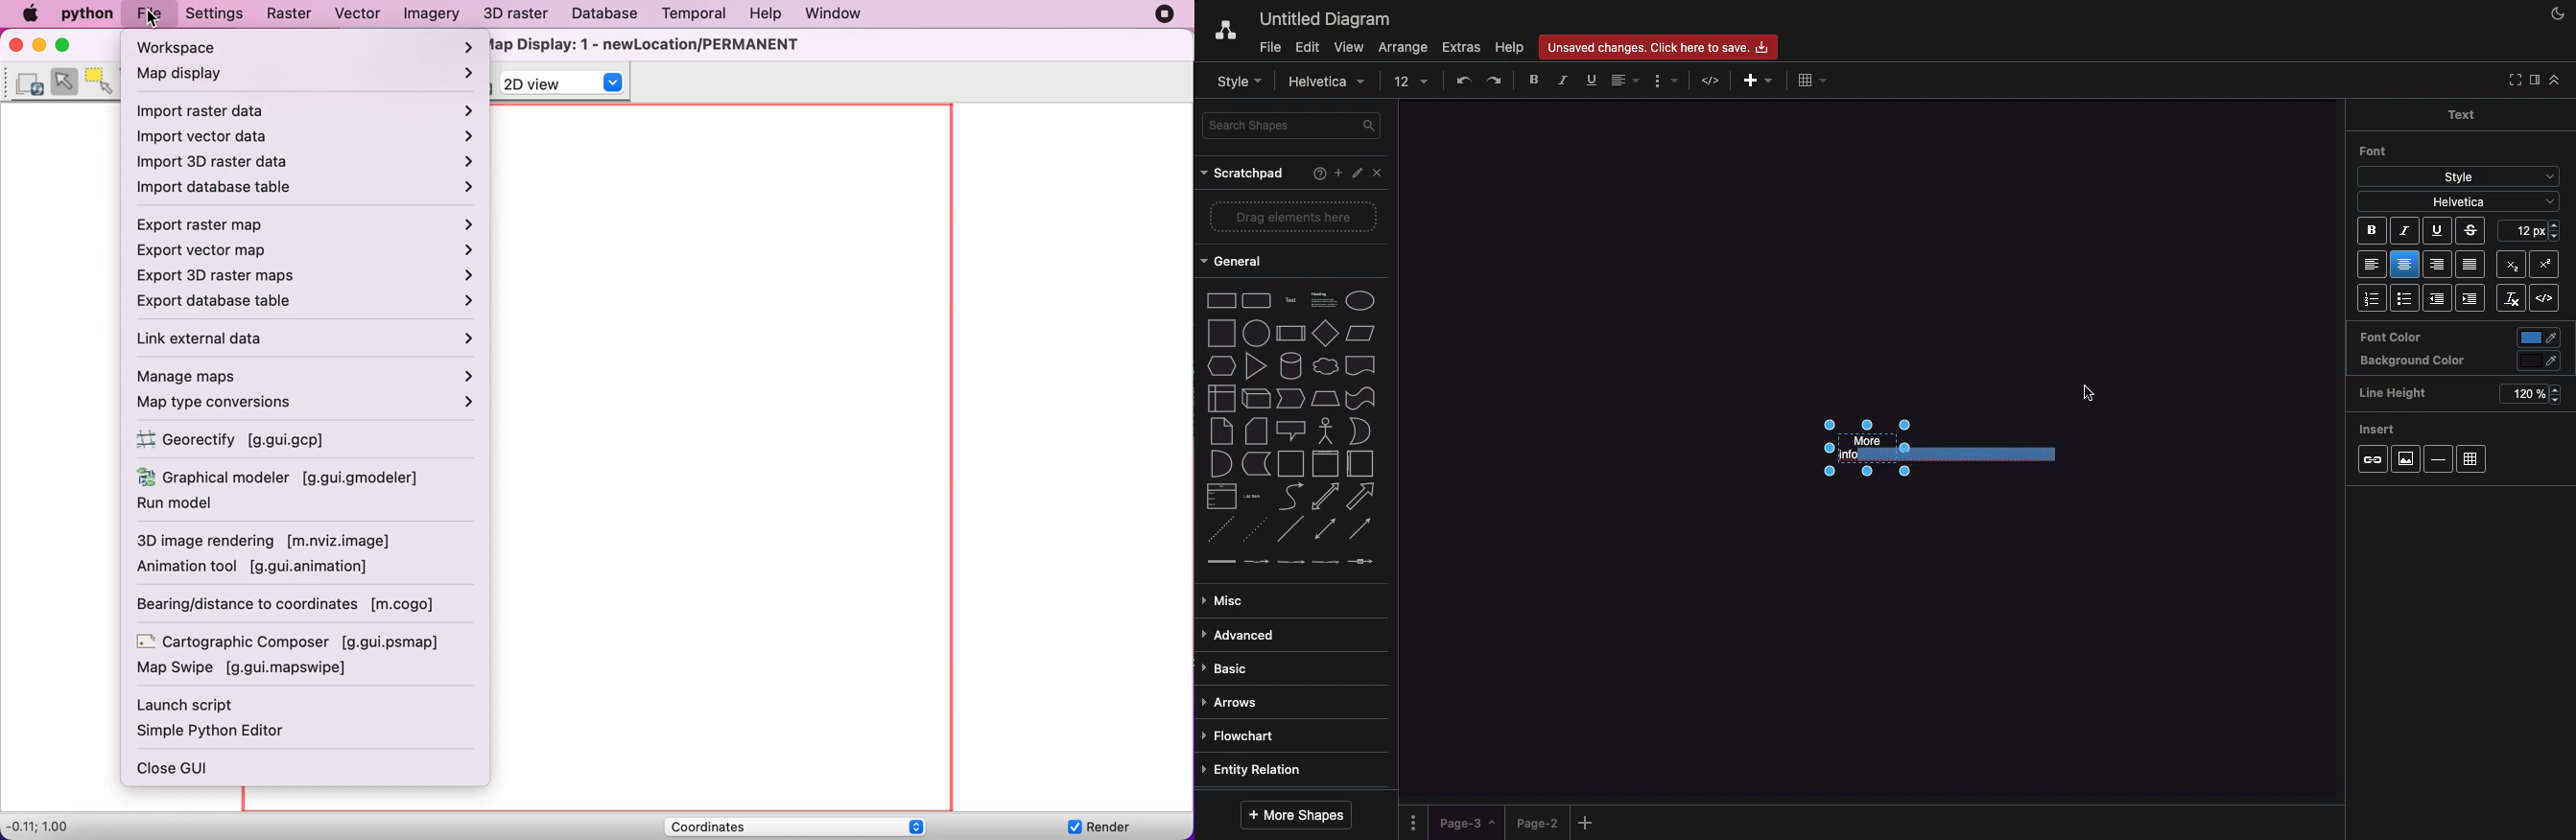 The width and height of the screenshot is (2576, 840). What do you see at coordinates (1508, 47) in the screenshot?
I see `Help` at bounding box center [1508, 47].